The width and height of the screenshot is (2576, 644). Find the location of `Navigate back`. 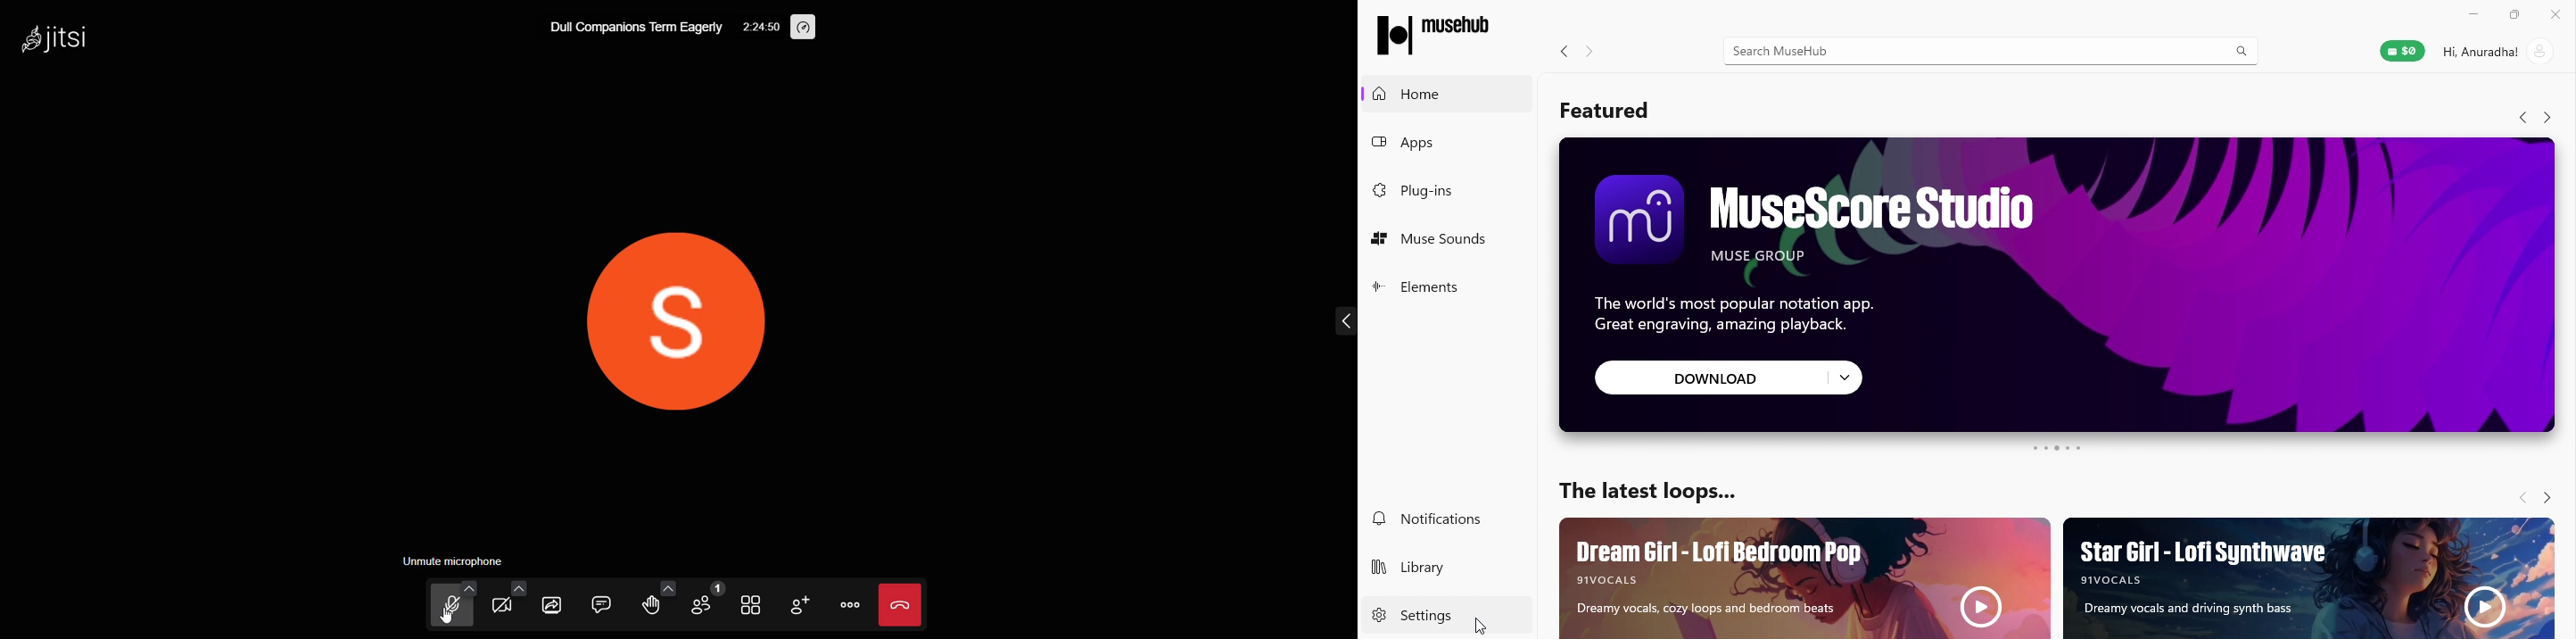

Navigate back is located at coordinates (2520, 494).